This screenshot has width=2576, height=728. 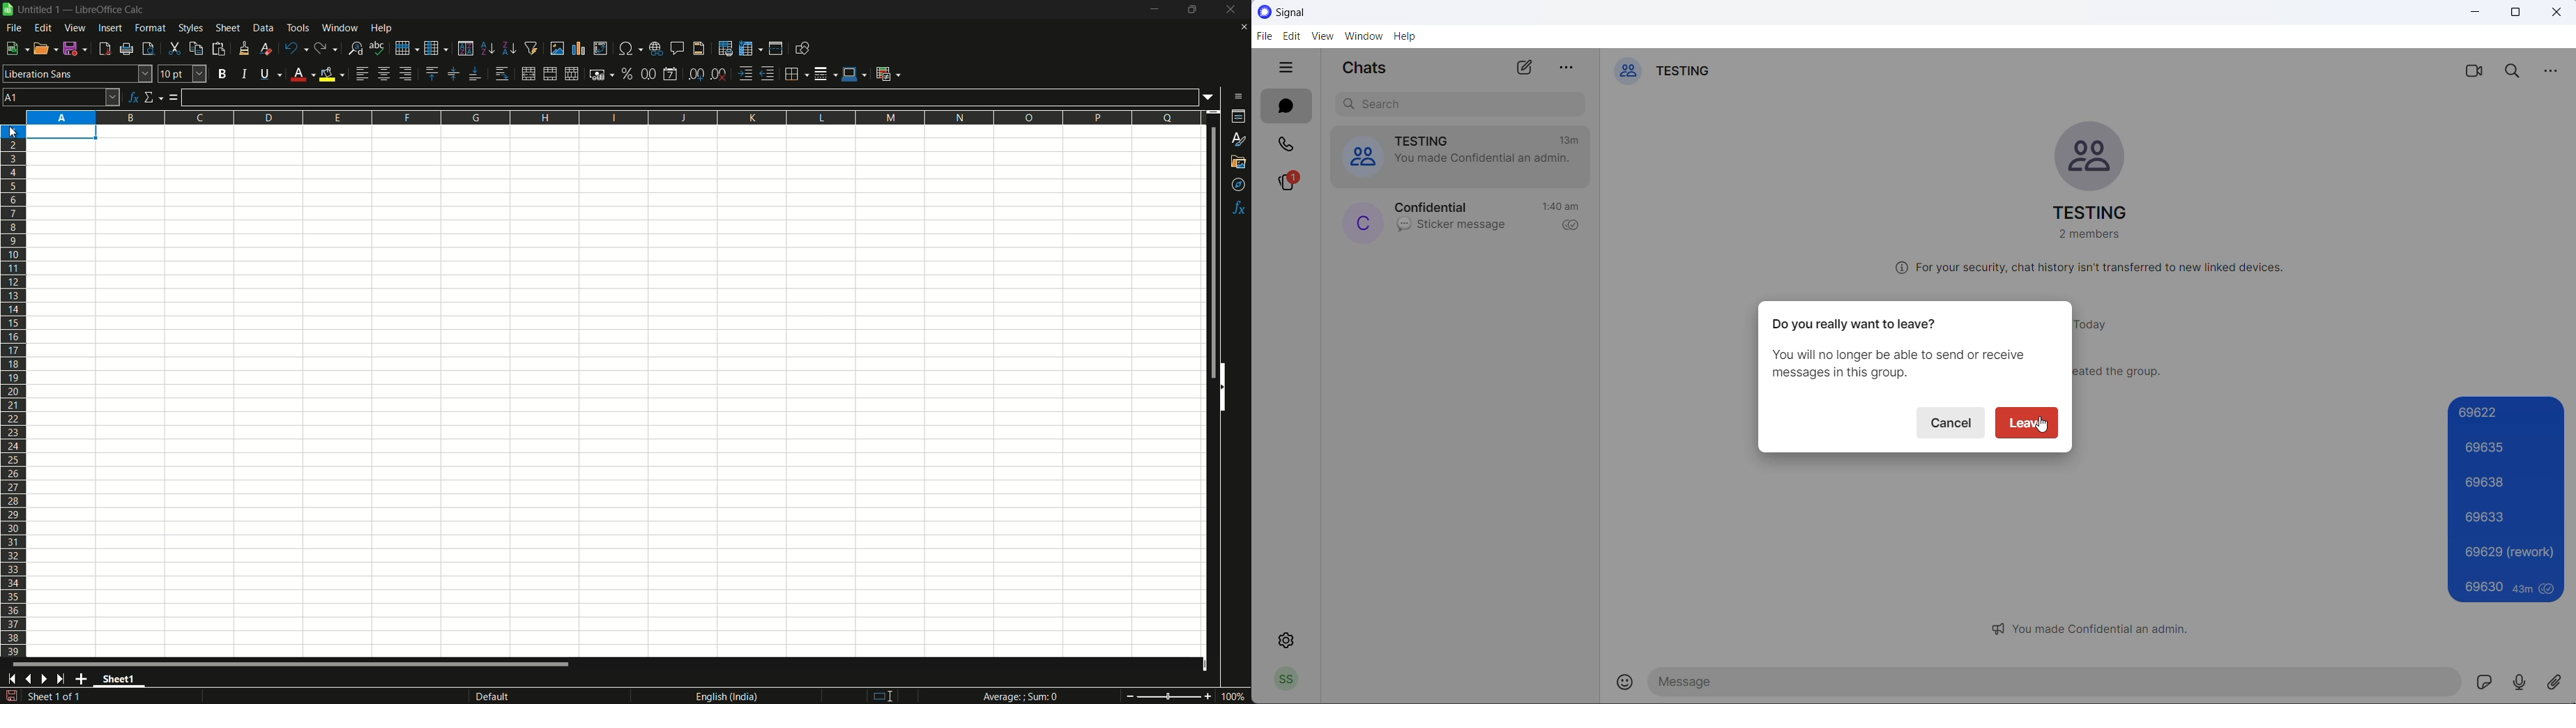 I want to click on previous sheet, so click(x=27, y=679).